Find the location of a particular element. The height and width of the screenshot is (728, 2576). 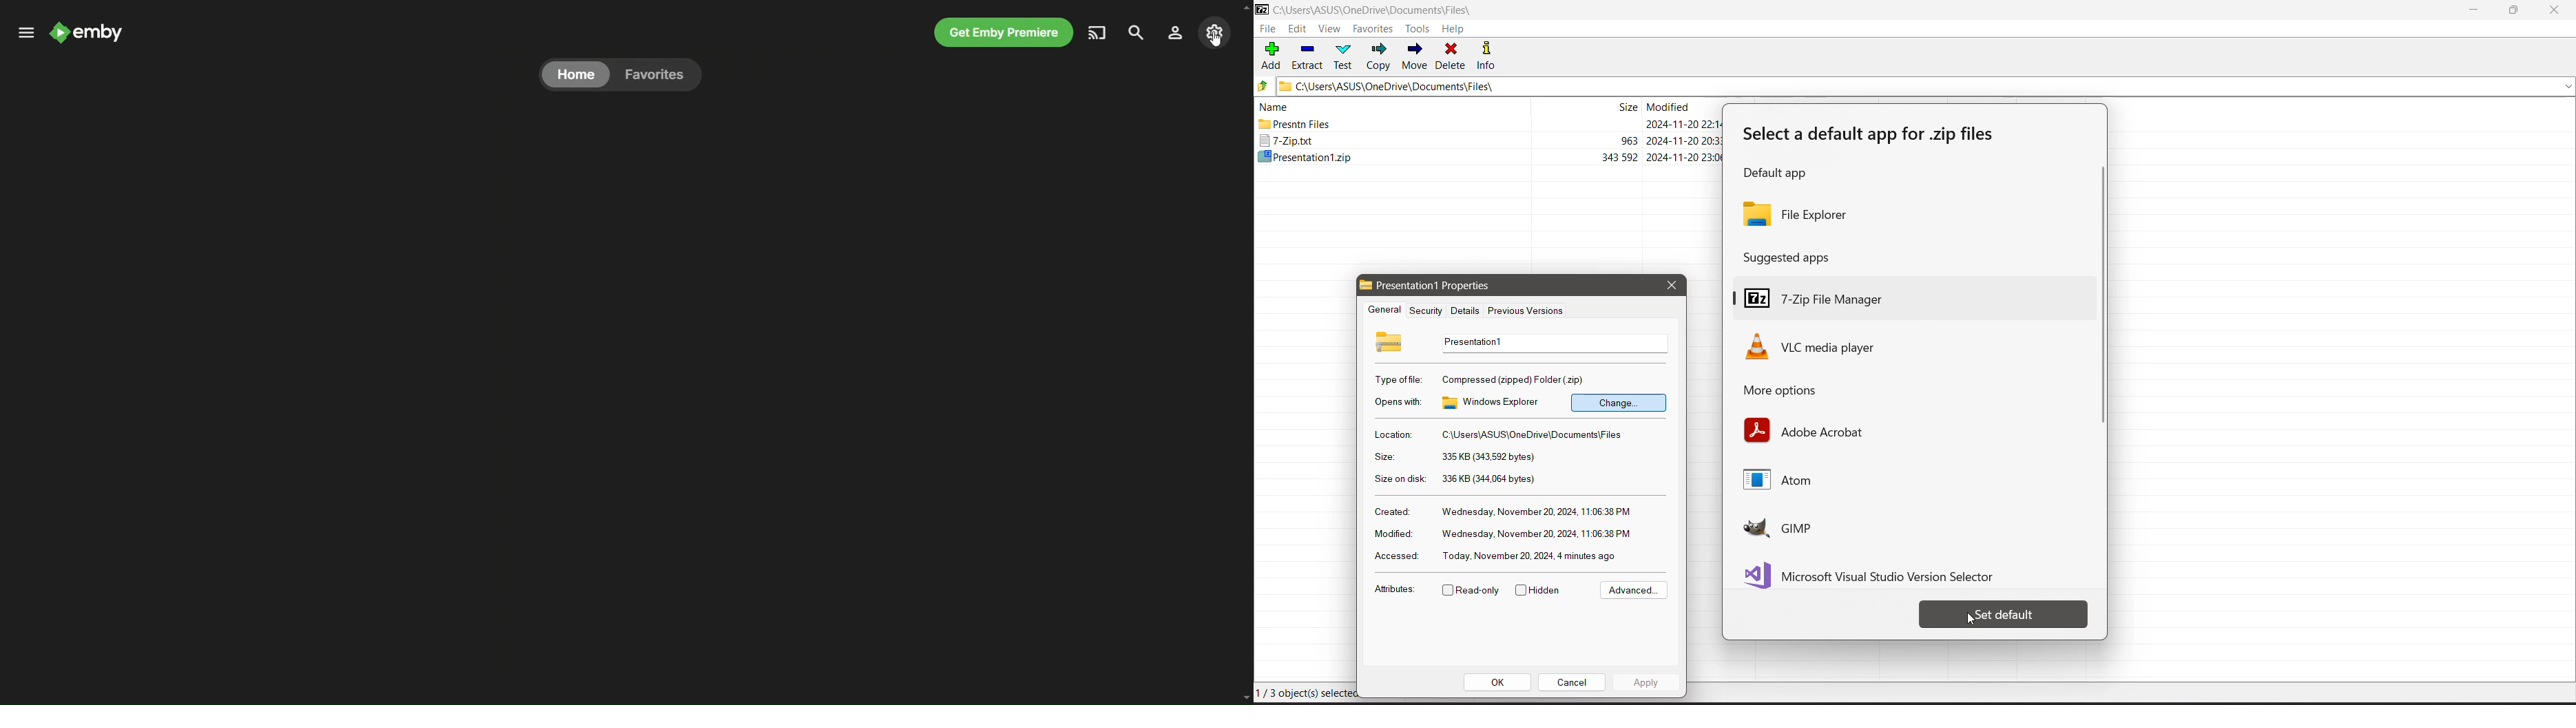

Delete is located at coordinates (1452, 55).